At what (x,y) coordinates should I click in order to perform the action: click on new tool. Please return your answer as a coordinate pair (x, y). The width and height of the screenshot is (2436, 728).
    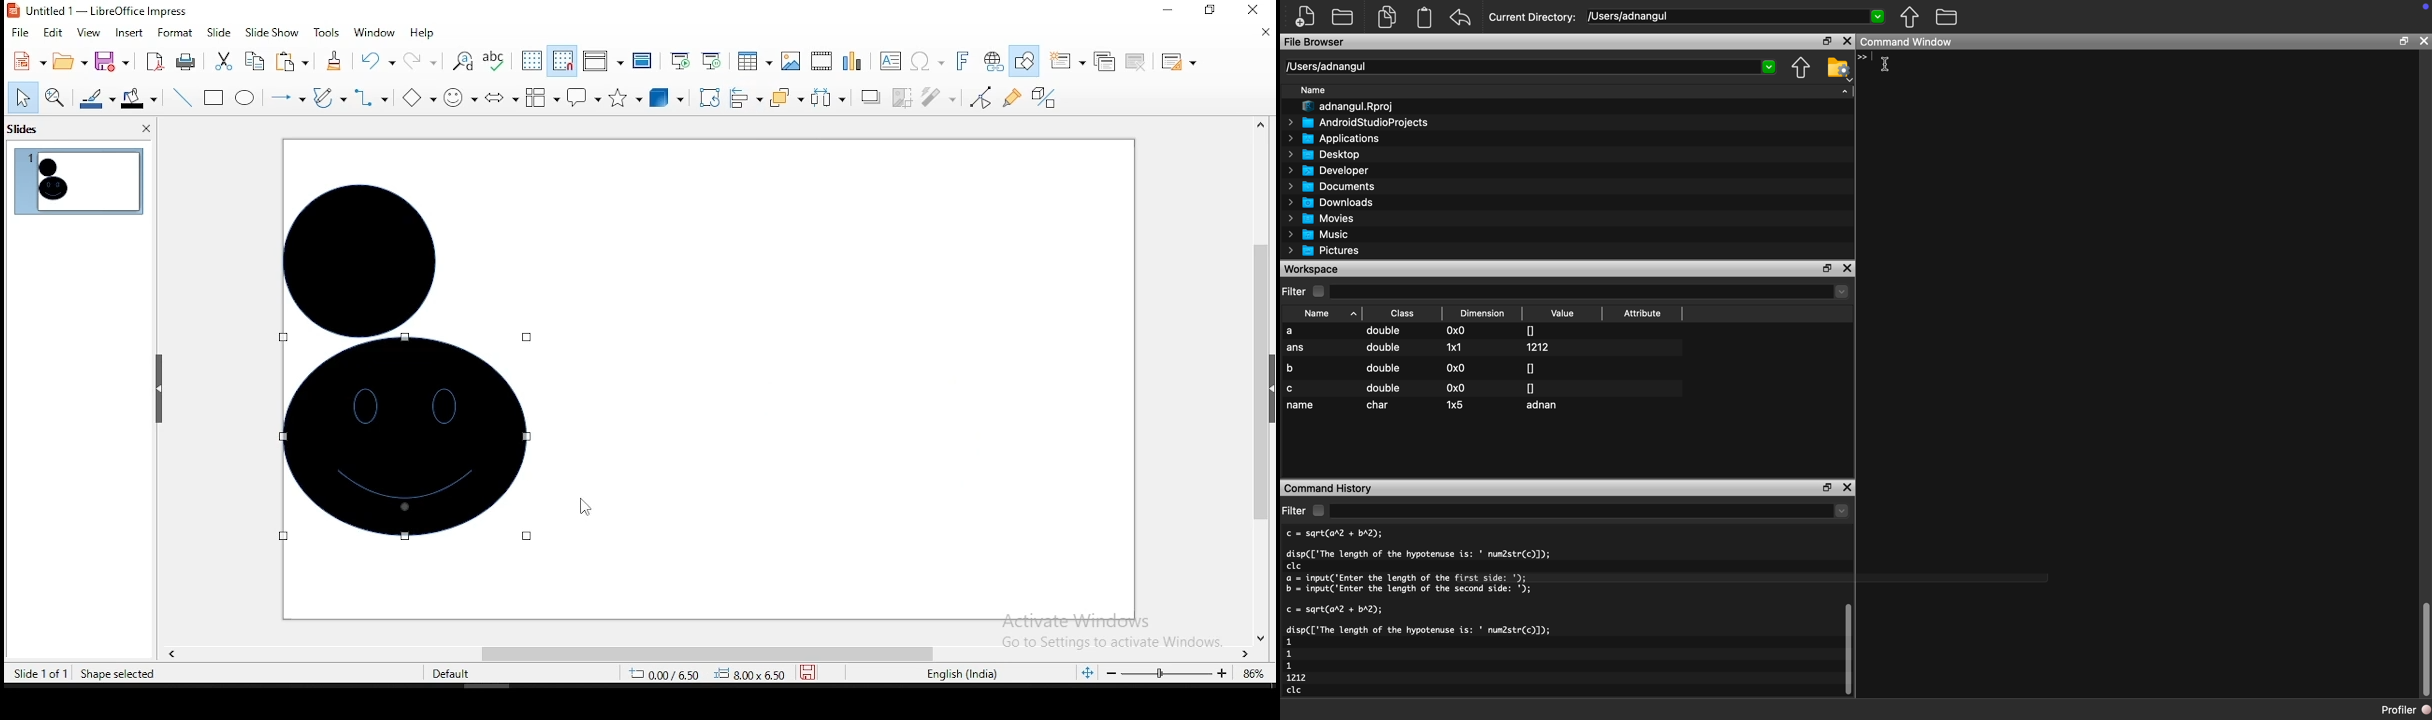
    Looking at the image, I should click on (28, 60).